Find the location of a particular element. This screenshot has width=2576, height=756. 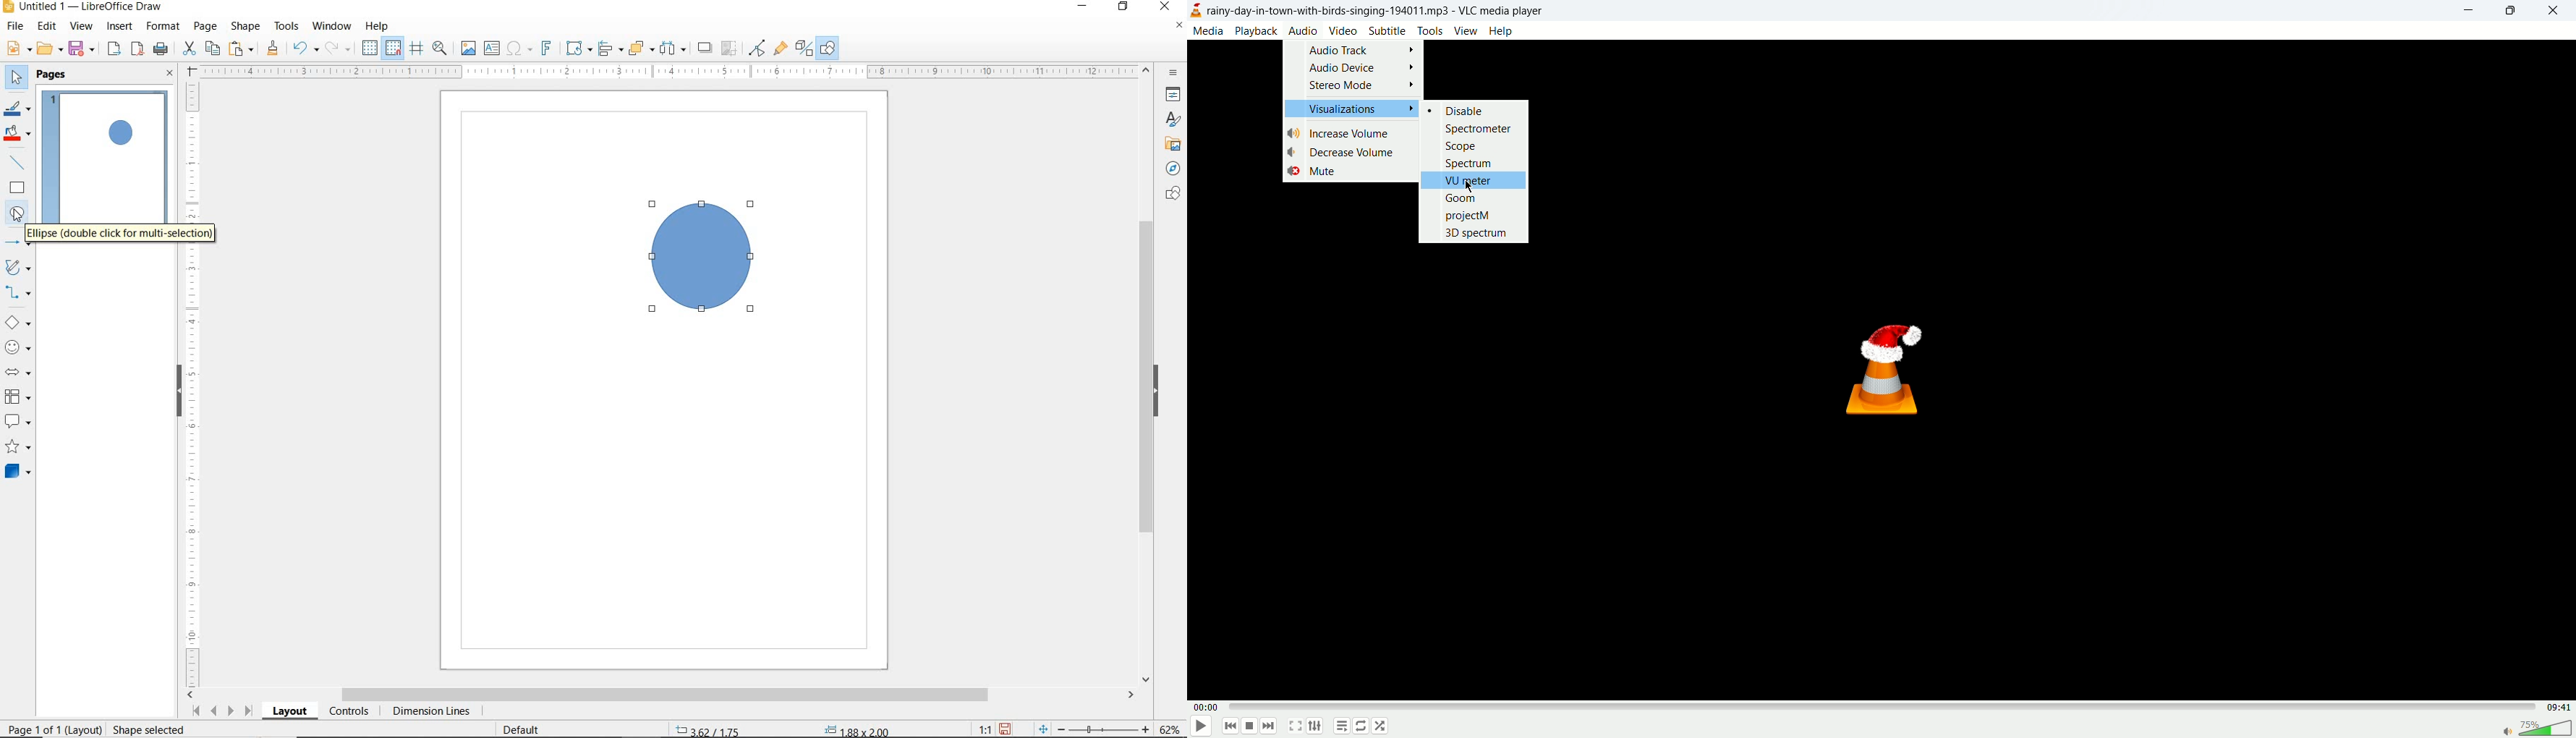

 is located at coordinates (1477, 128).